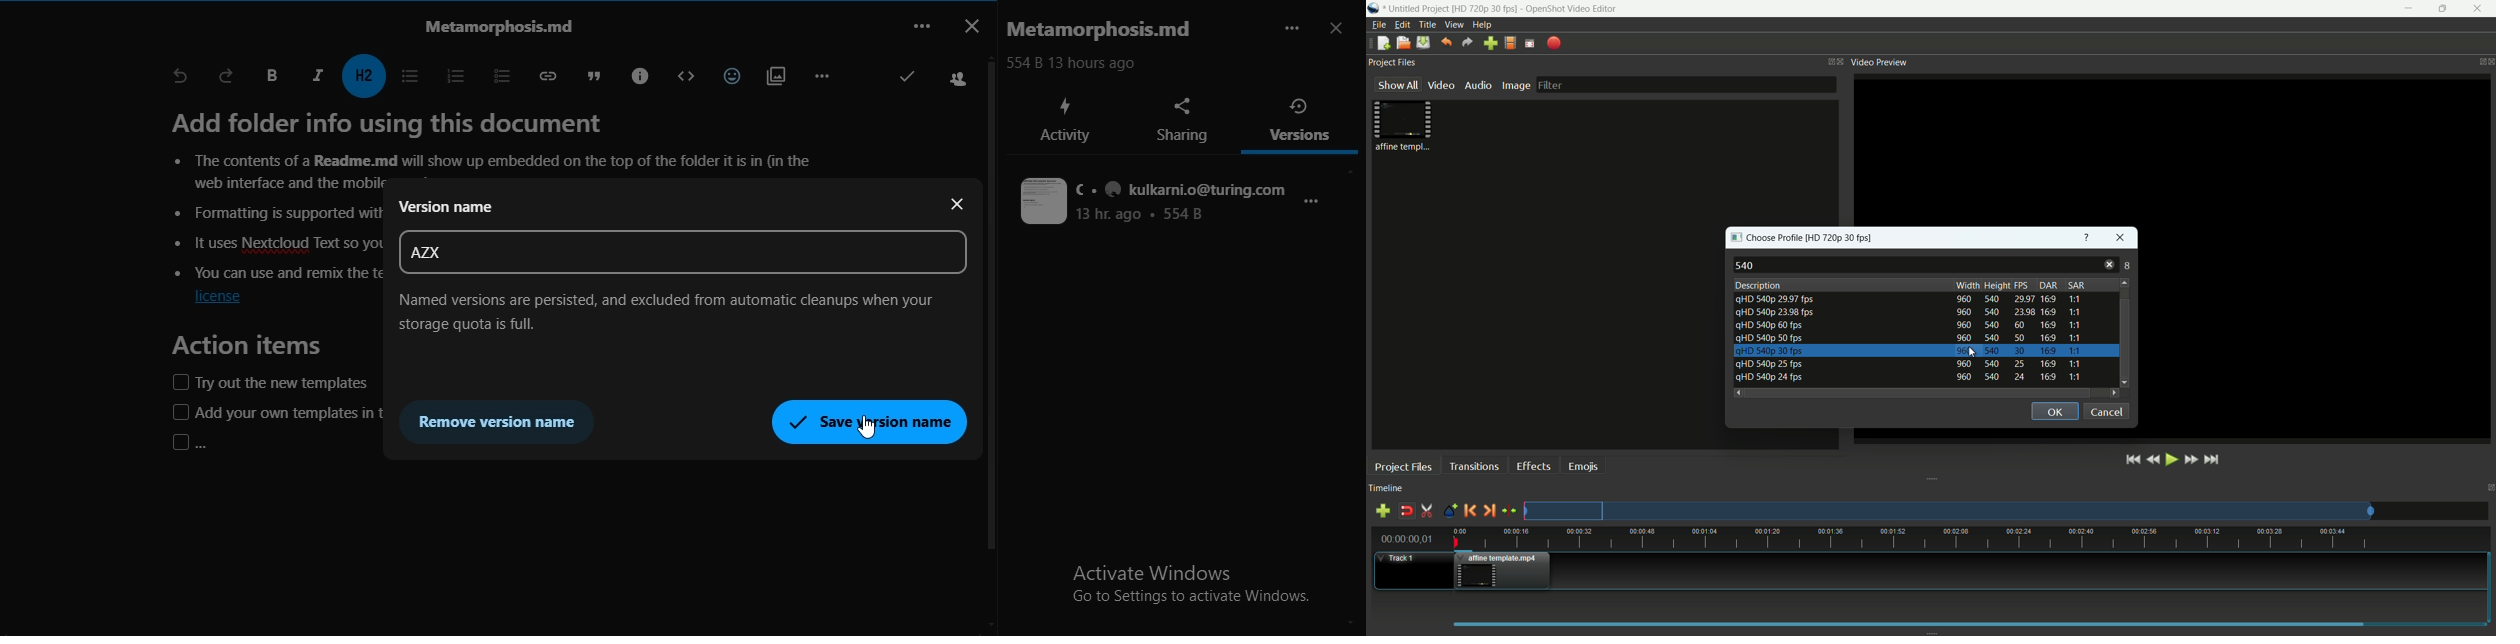  I want to click on block, so click(681, 76).